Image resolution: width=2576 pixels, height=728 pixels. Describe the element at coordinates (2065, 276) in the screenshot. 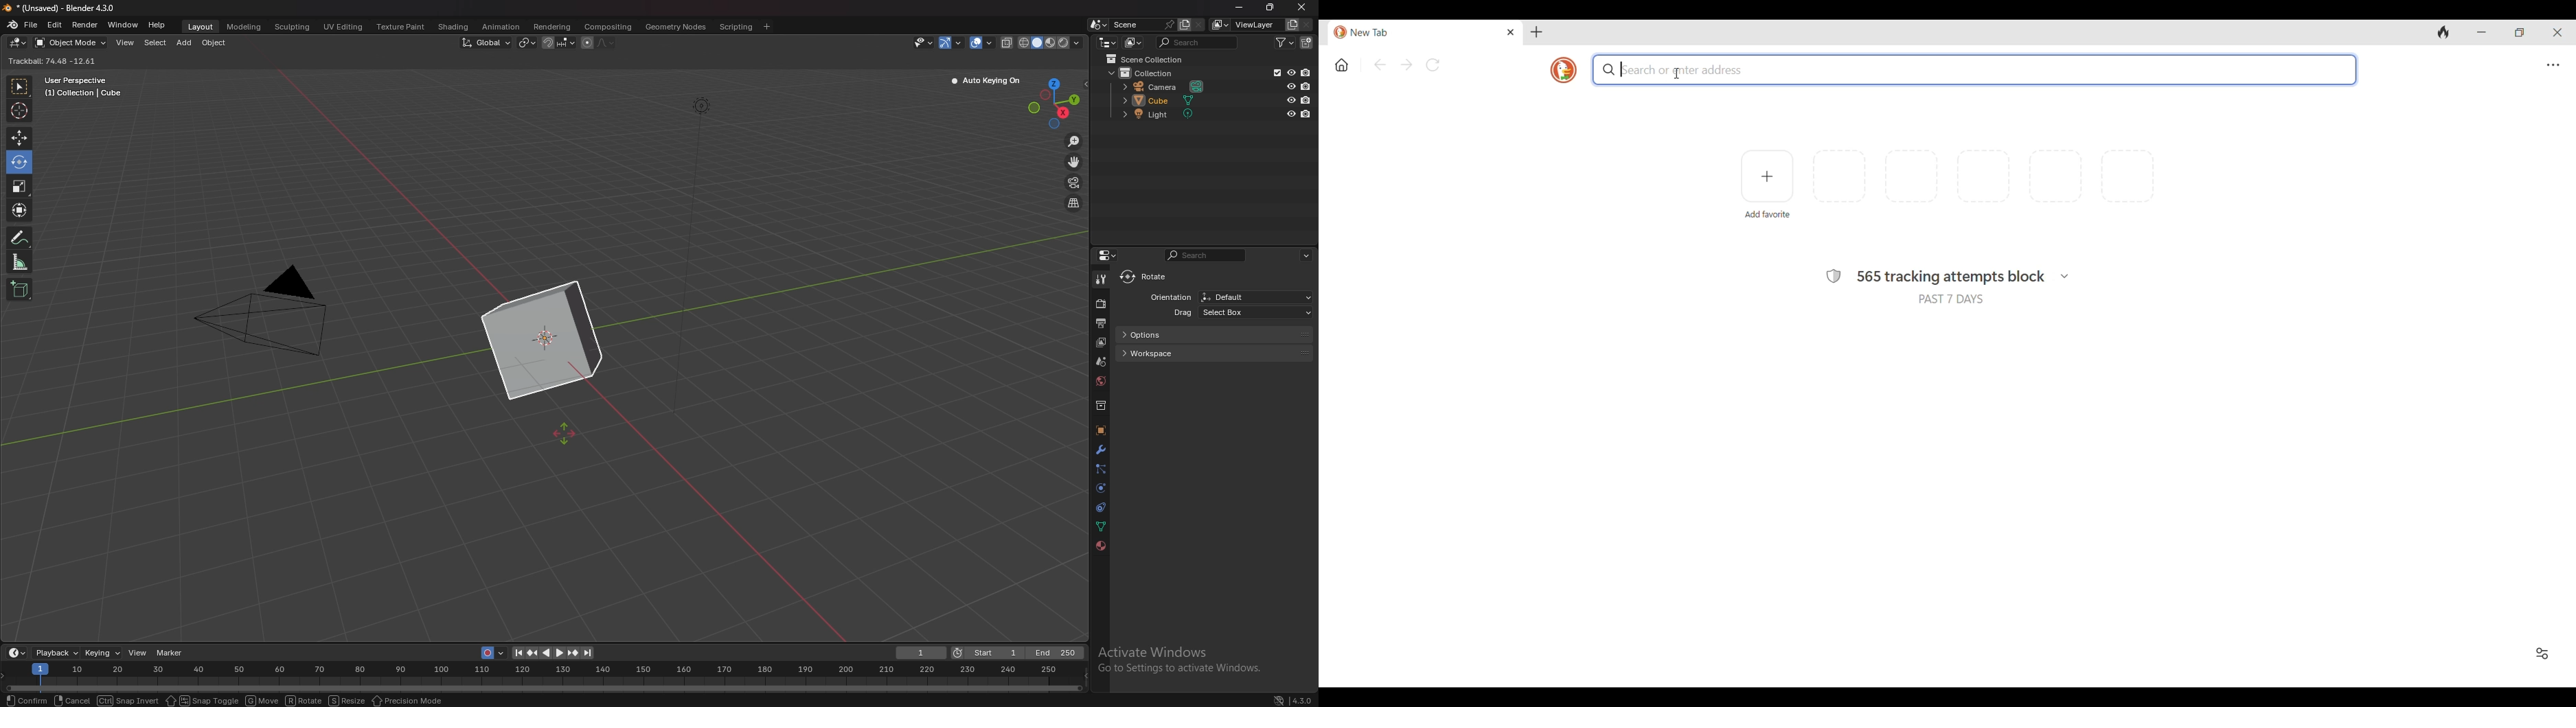

I see `Search history breakdown w.r.t. trackers in each search` at that location.